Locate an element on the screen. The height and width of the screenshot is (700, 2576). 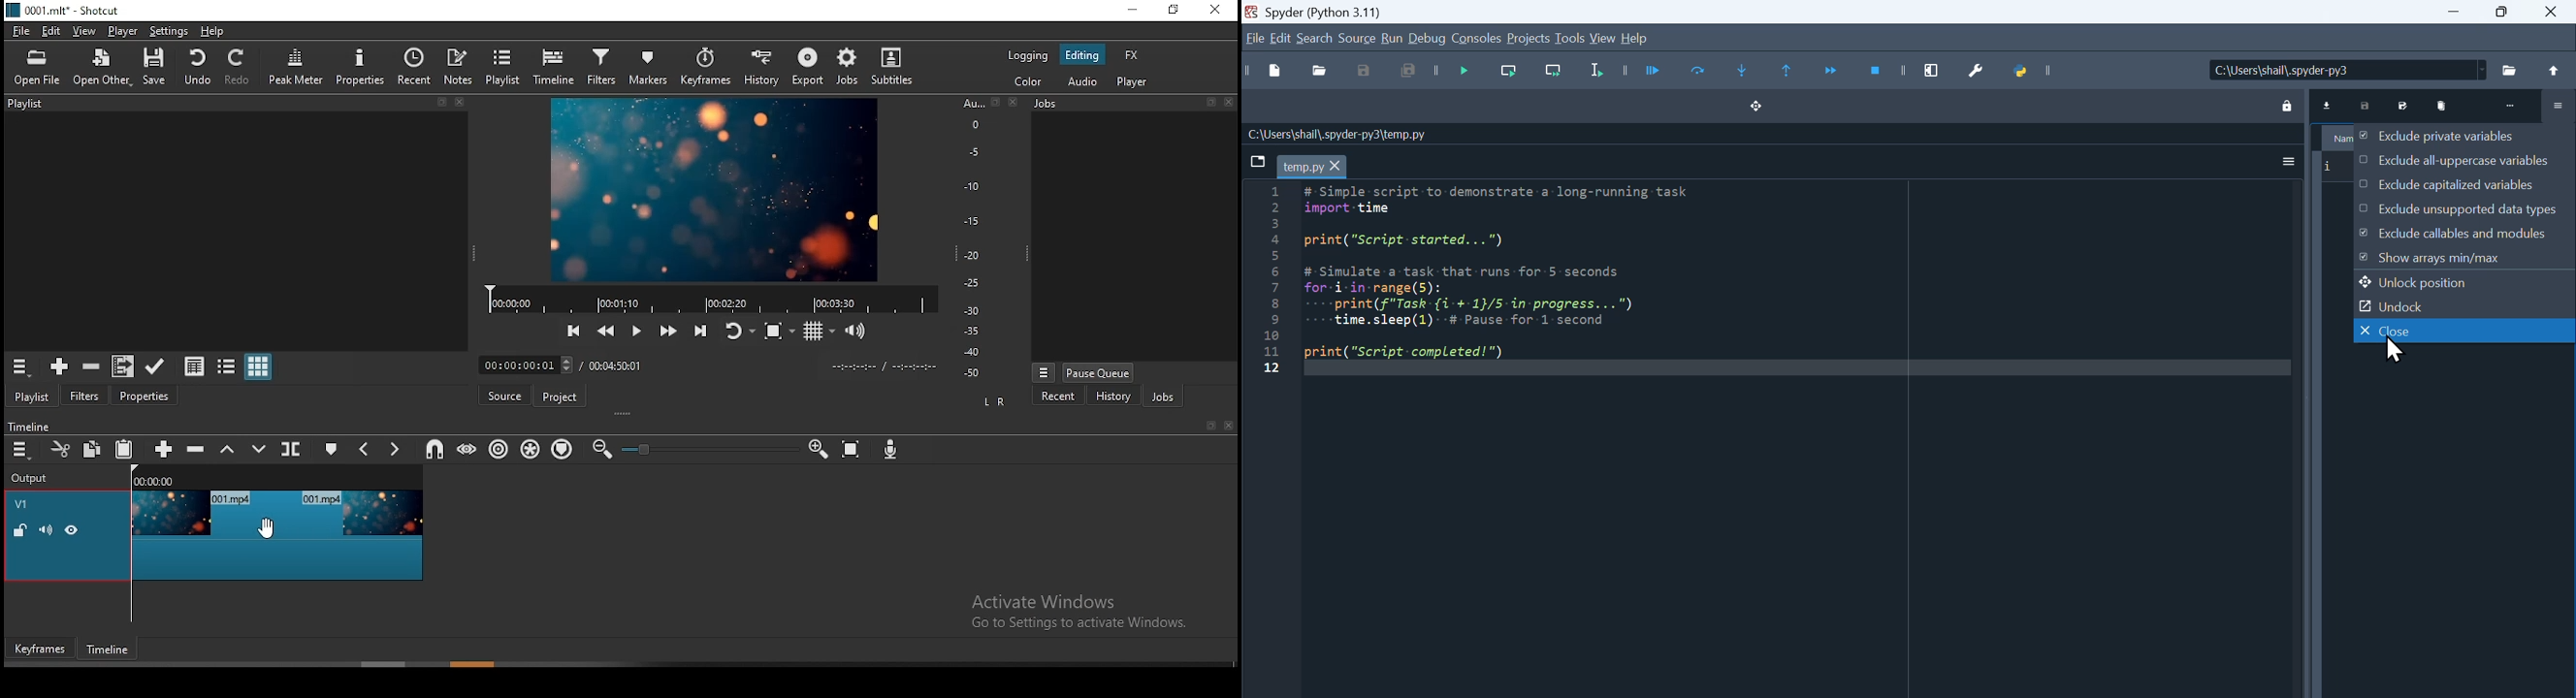
help is located at coordinates (217, 31).